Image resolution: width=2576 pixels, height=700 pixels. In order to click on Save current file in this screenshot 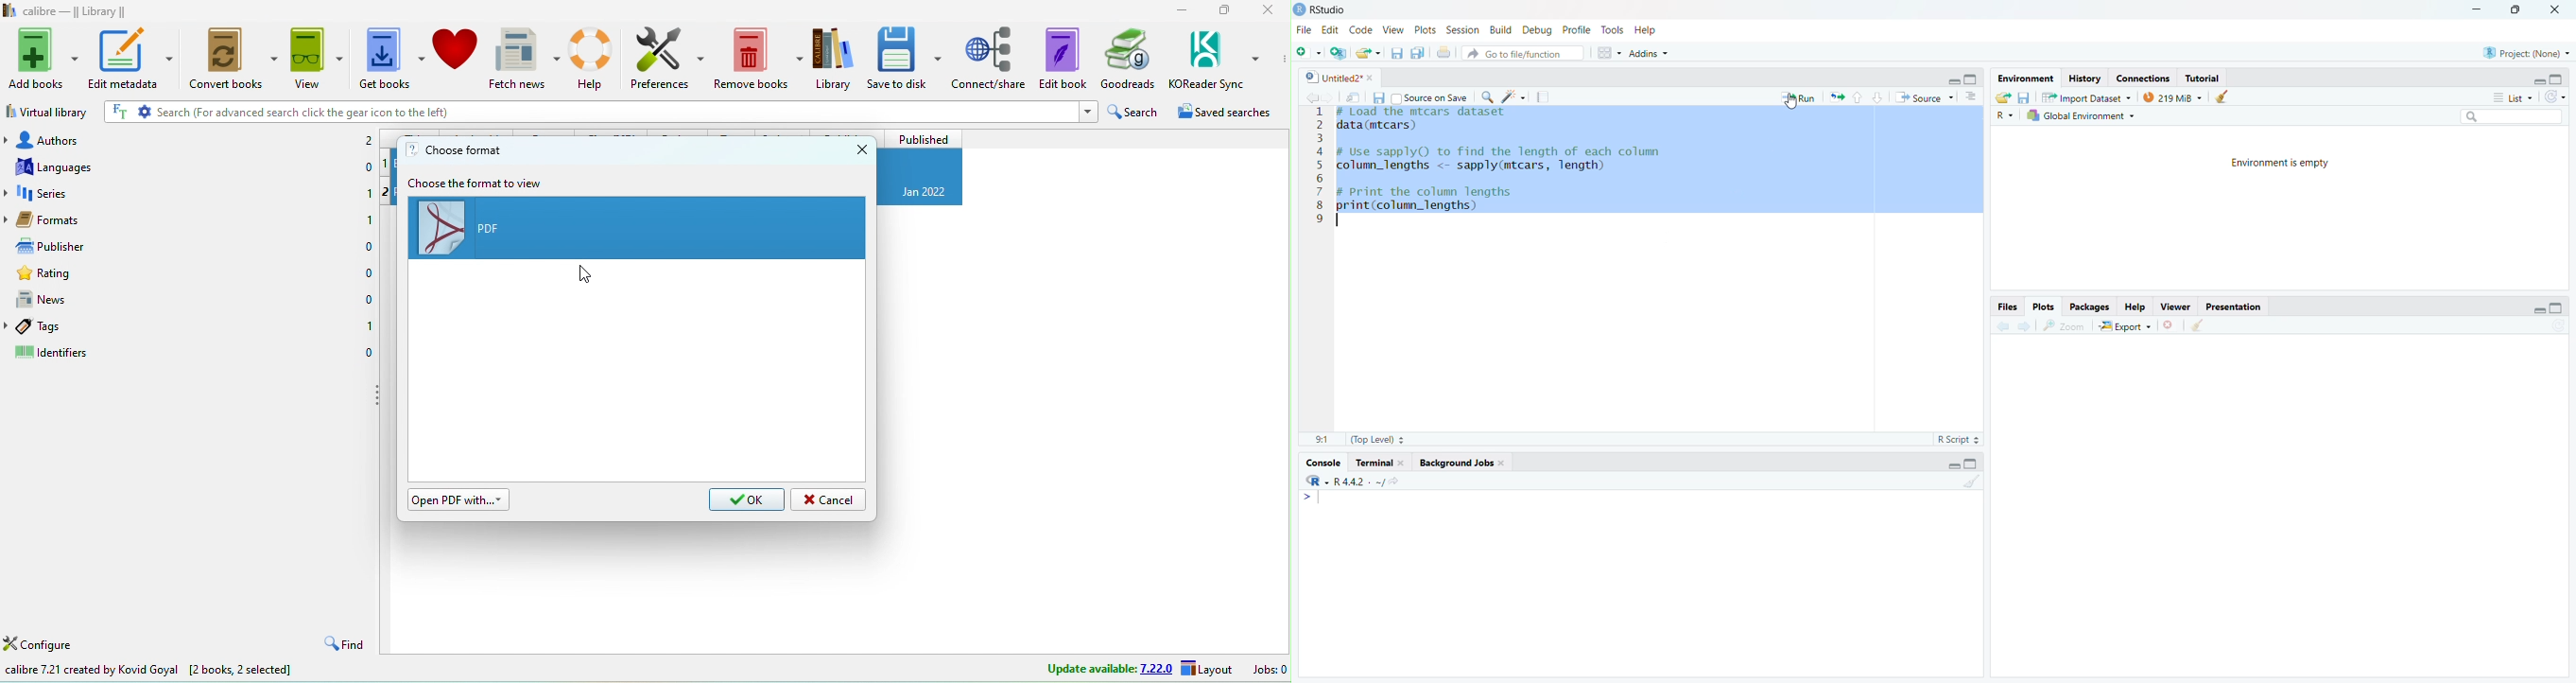, I will do `click(1398, 53)`.